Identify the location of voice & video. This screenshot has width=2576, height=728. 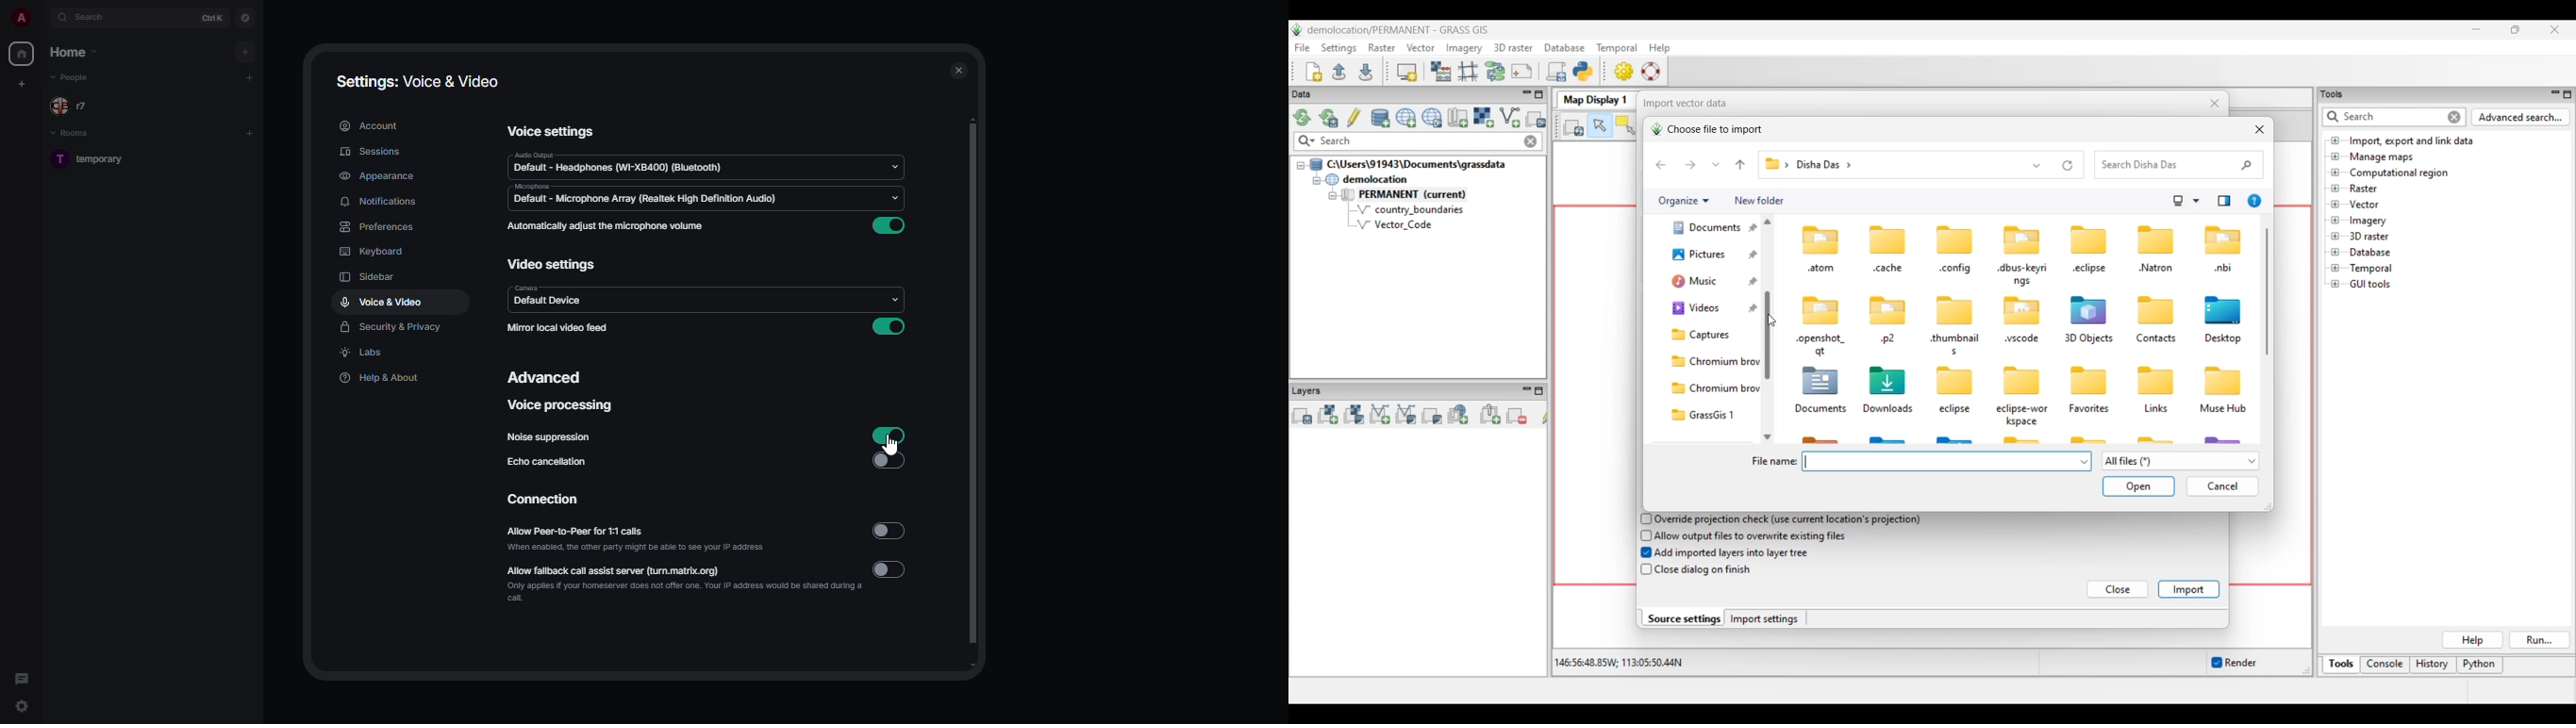
(383, 302).